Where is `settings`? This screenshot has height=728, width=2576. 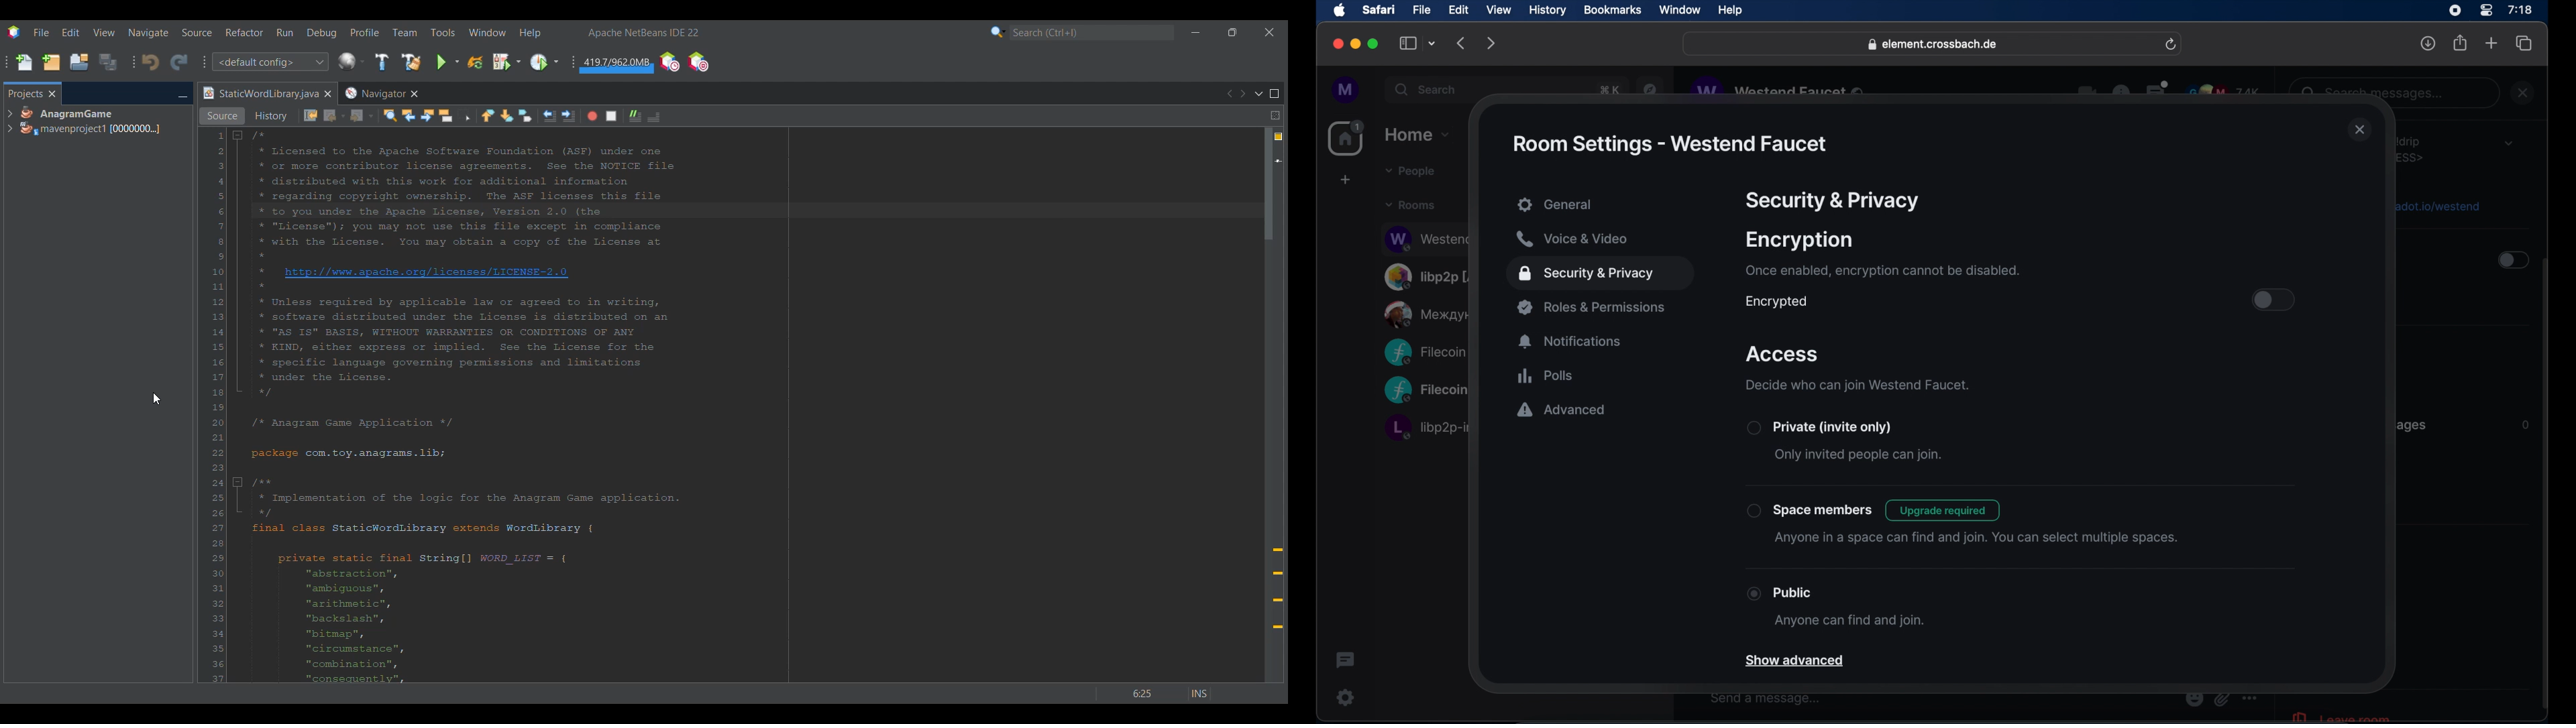
settings is located at coordinates (1346, 697).